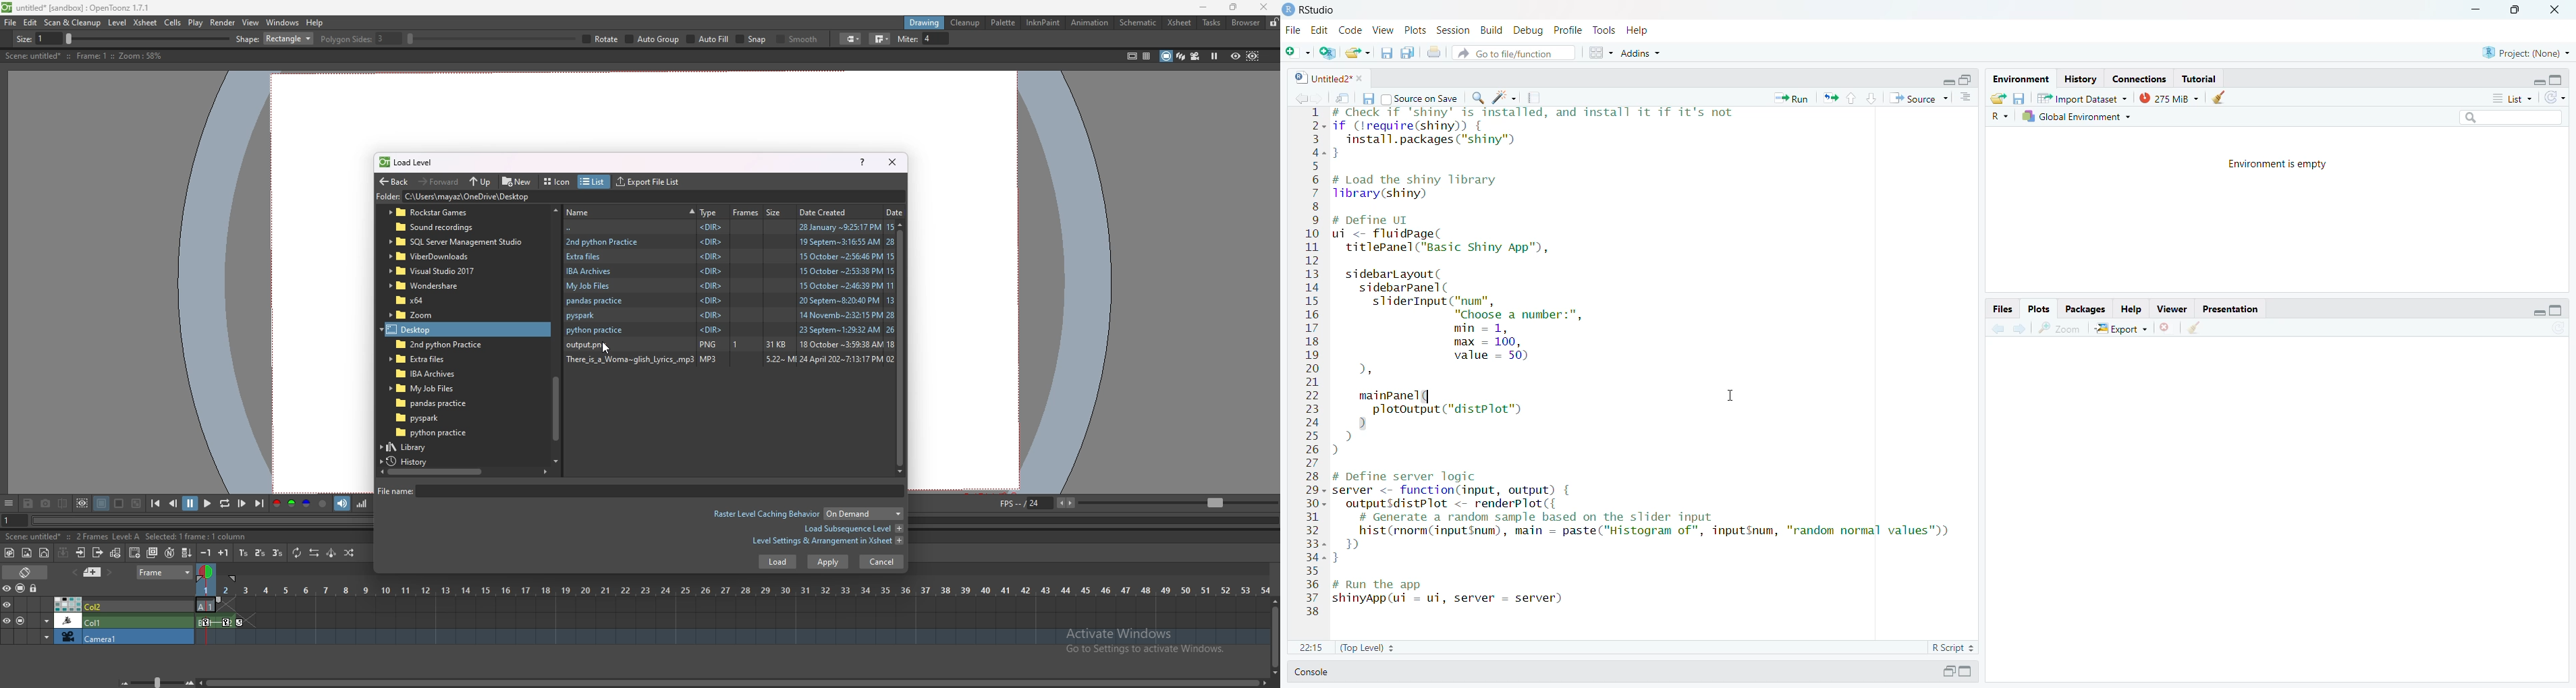  Describe the element at coordinates (1083, 39) in the screenshot. I see `cap` at that location.